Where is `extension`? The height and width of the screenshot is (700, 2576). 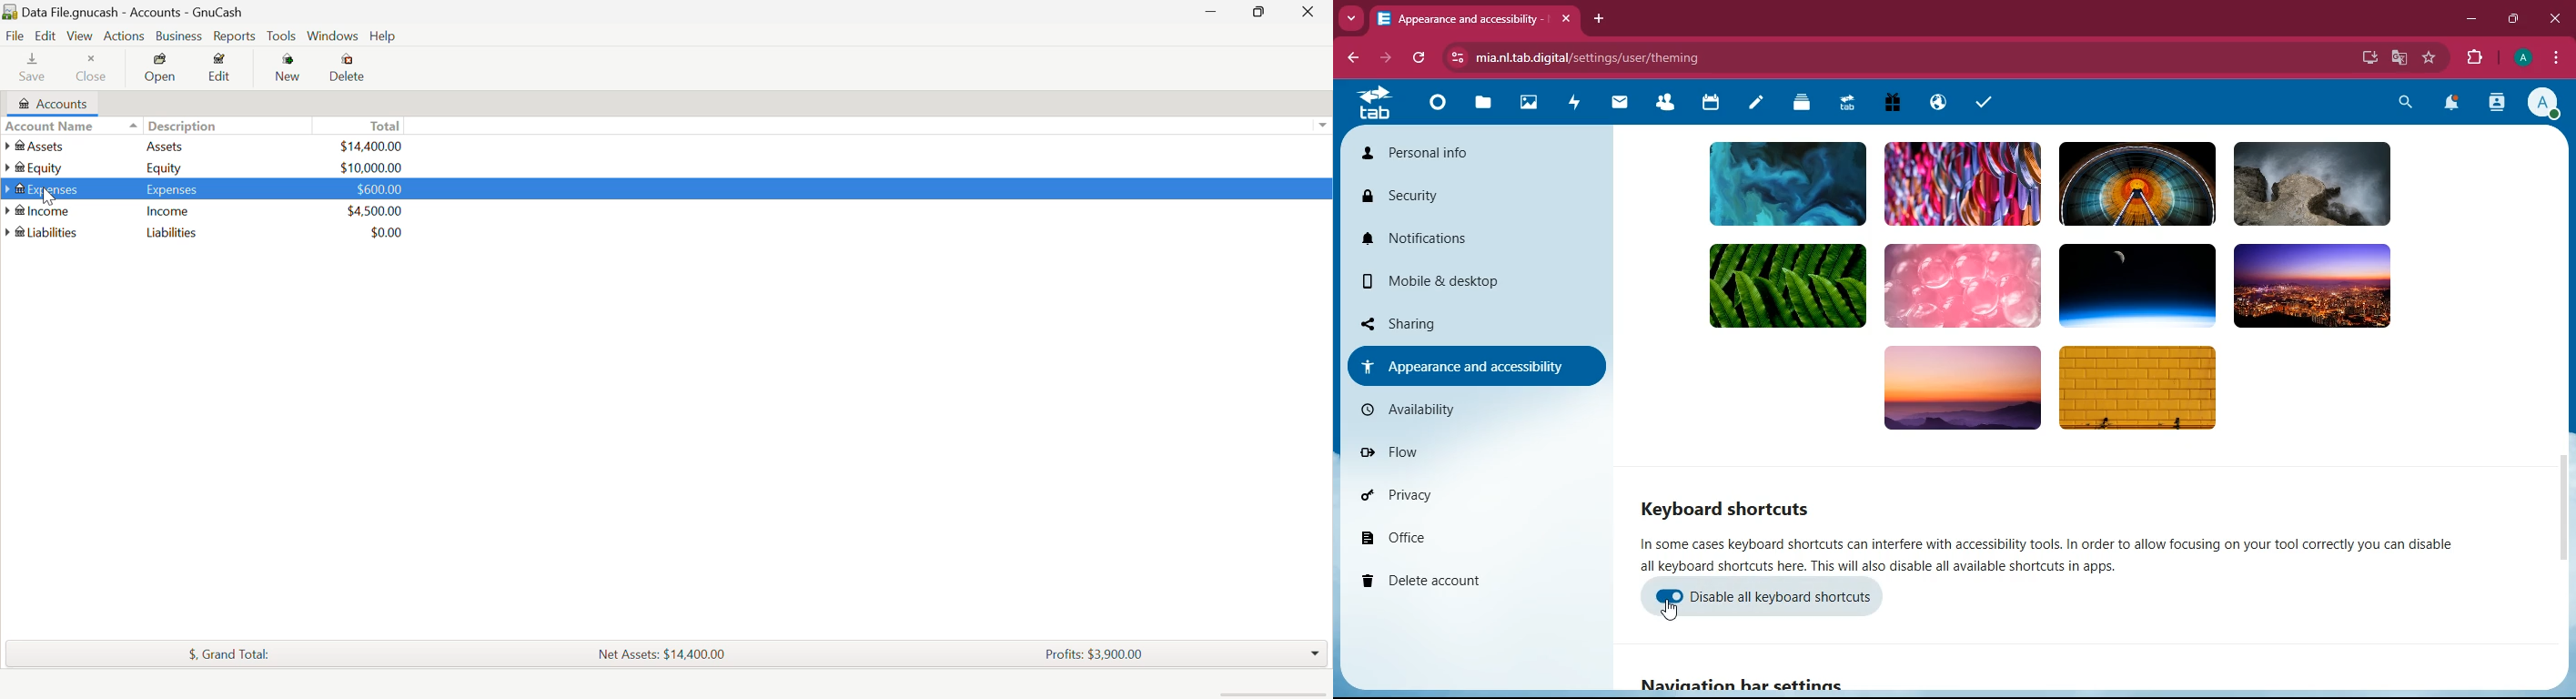 extension is located at coordinates (2472, 58).